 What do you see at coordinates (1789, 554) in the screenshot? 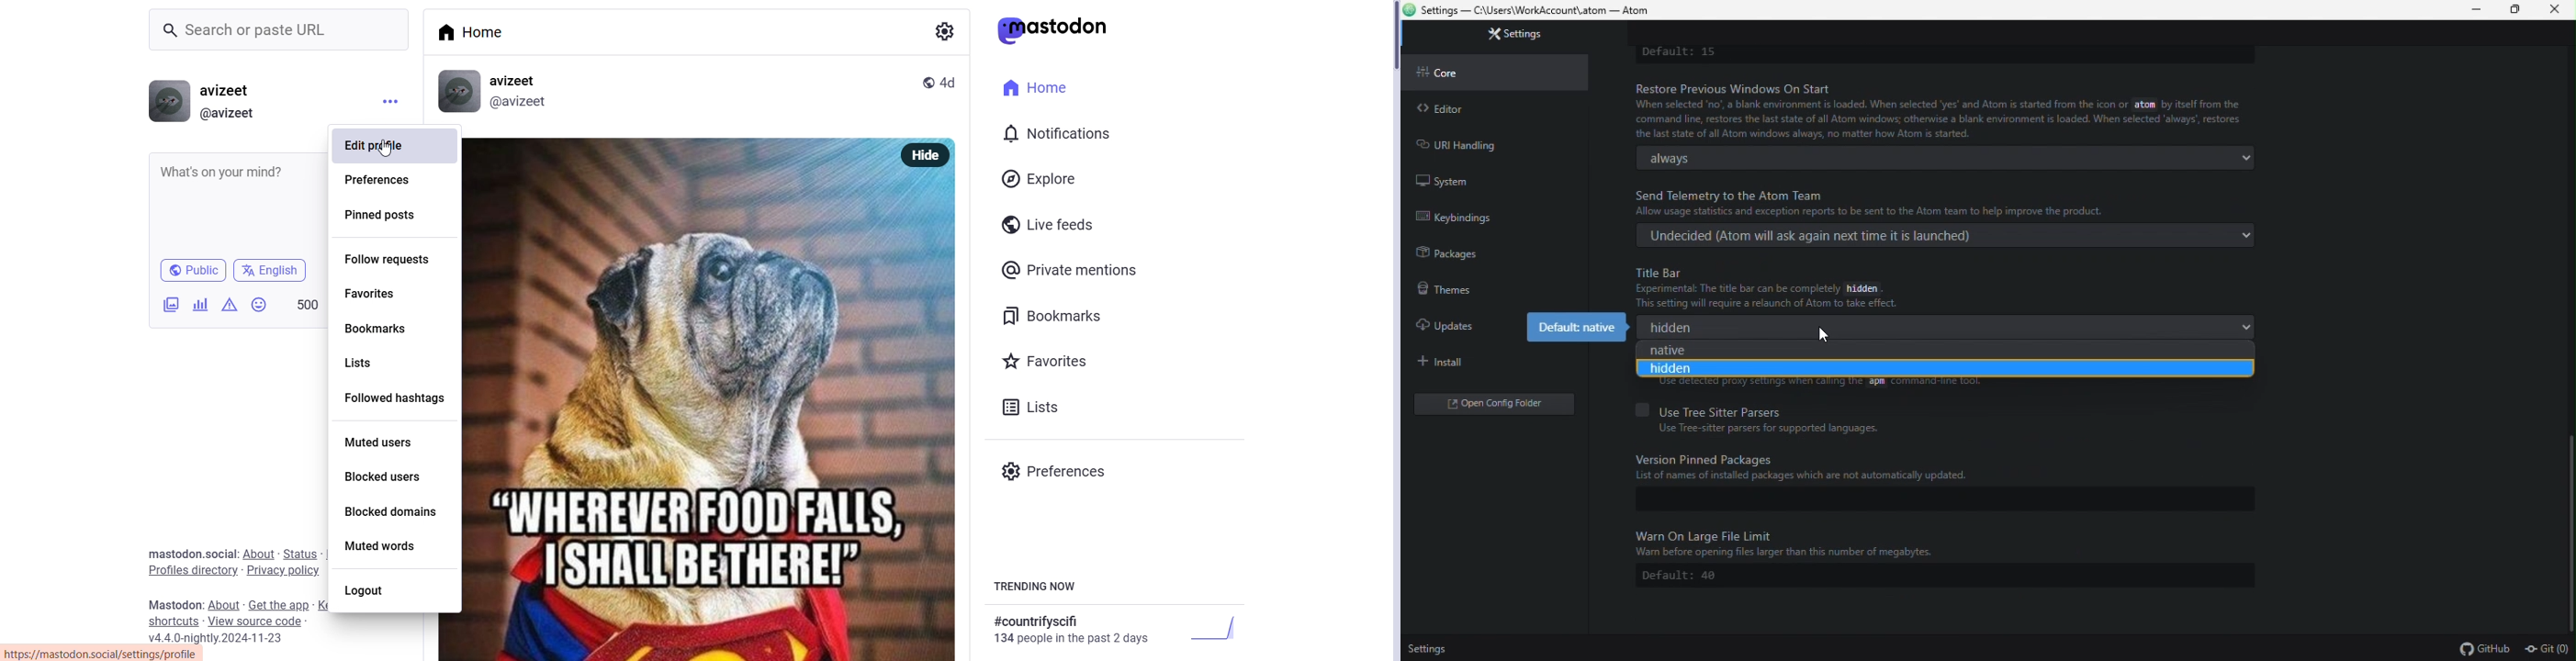
I see `‘Warm before opening files larger than this number of megabytes.` at bounding box center [1789, 554].